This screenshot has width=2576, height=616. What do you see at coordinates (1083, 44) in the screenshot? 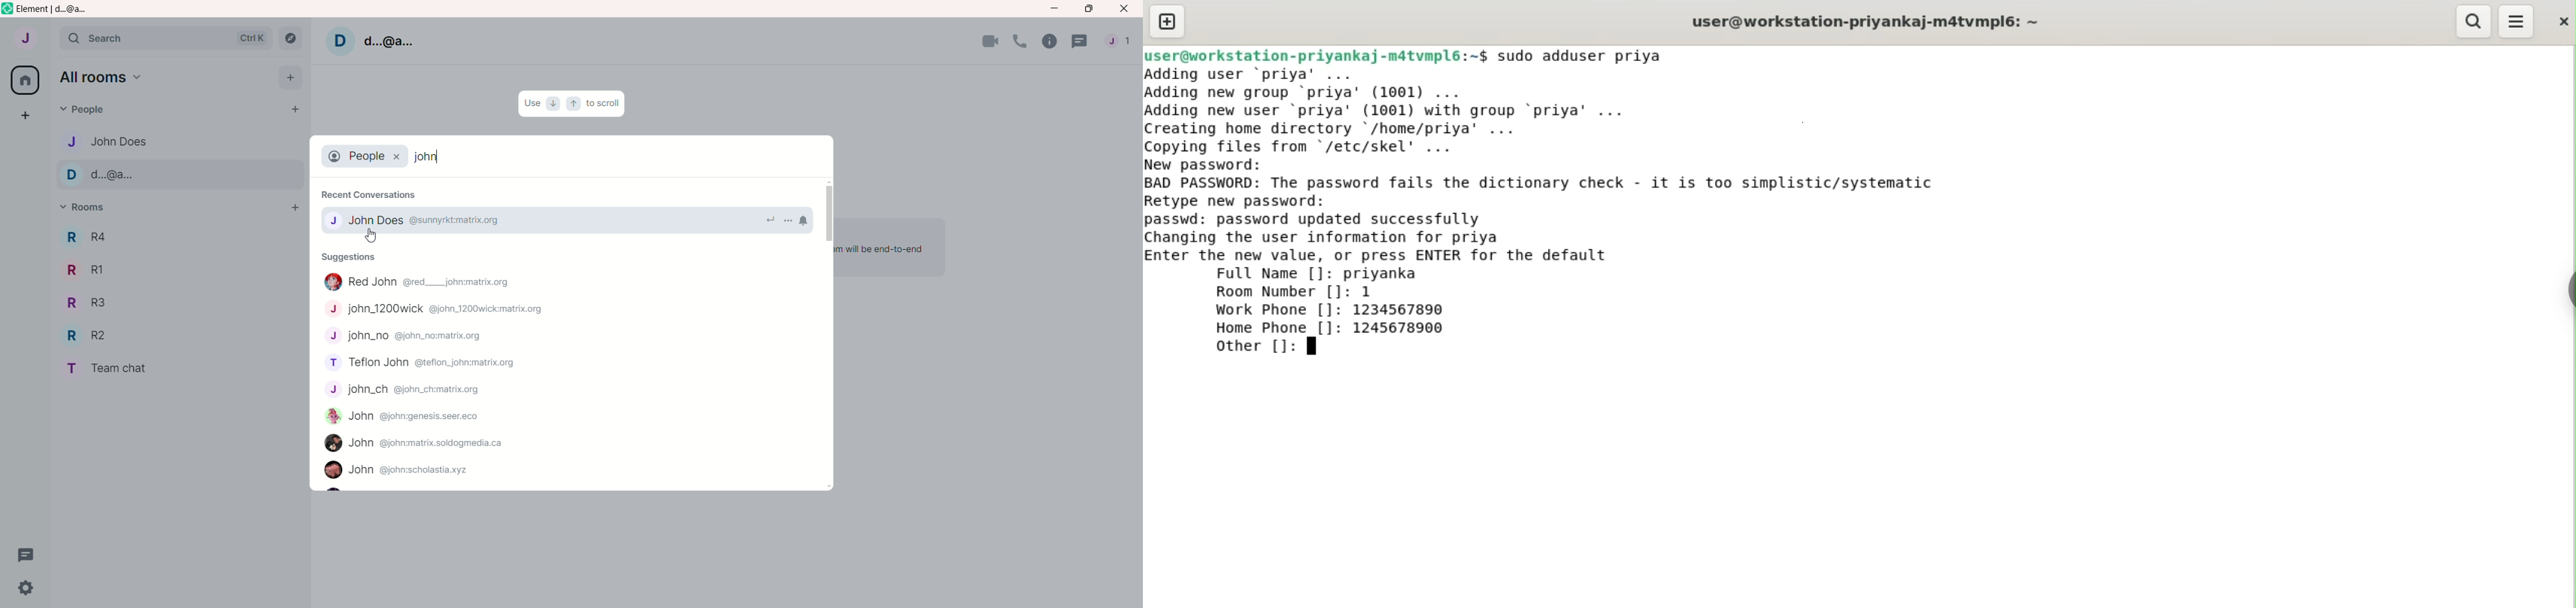
I see `threads` at bounding box center [1083, 44].